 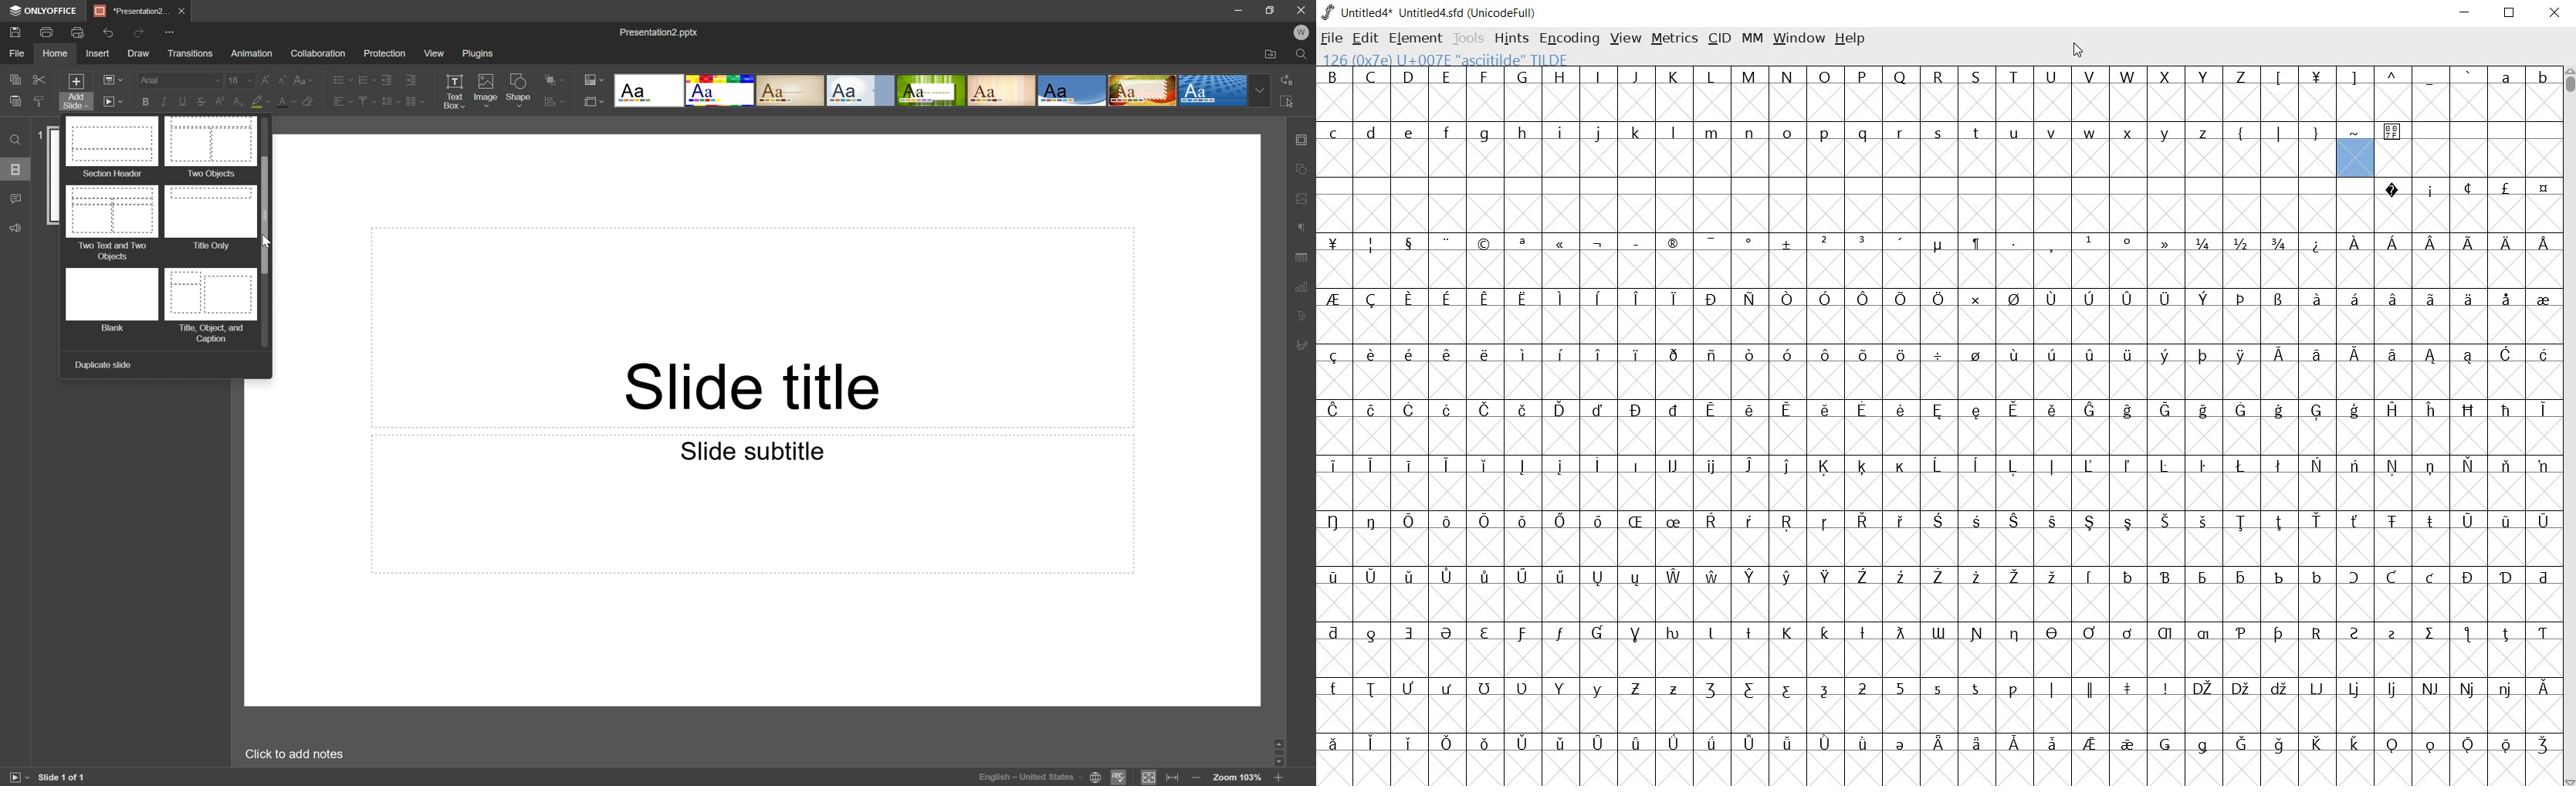 I want to click on Home, so click(x=57, y=55).